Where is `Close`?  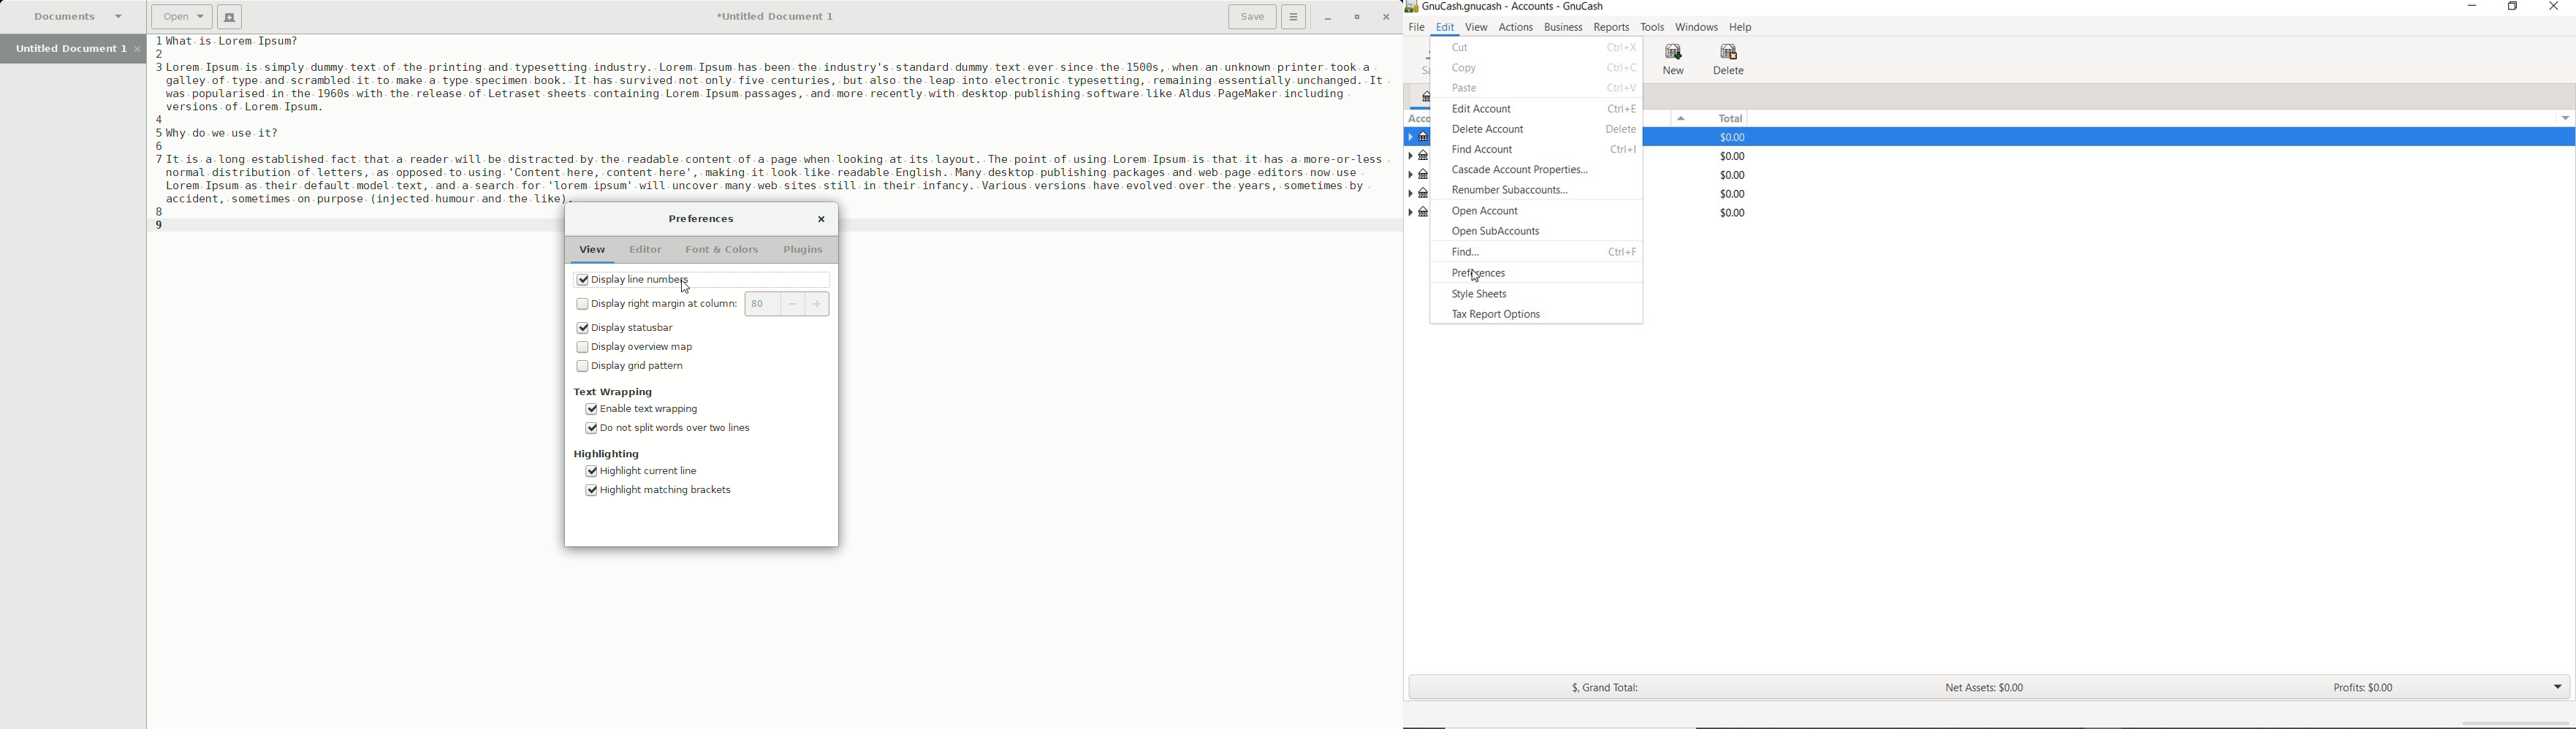
Close is located at coordinates (1386, 16).